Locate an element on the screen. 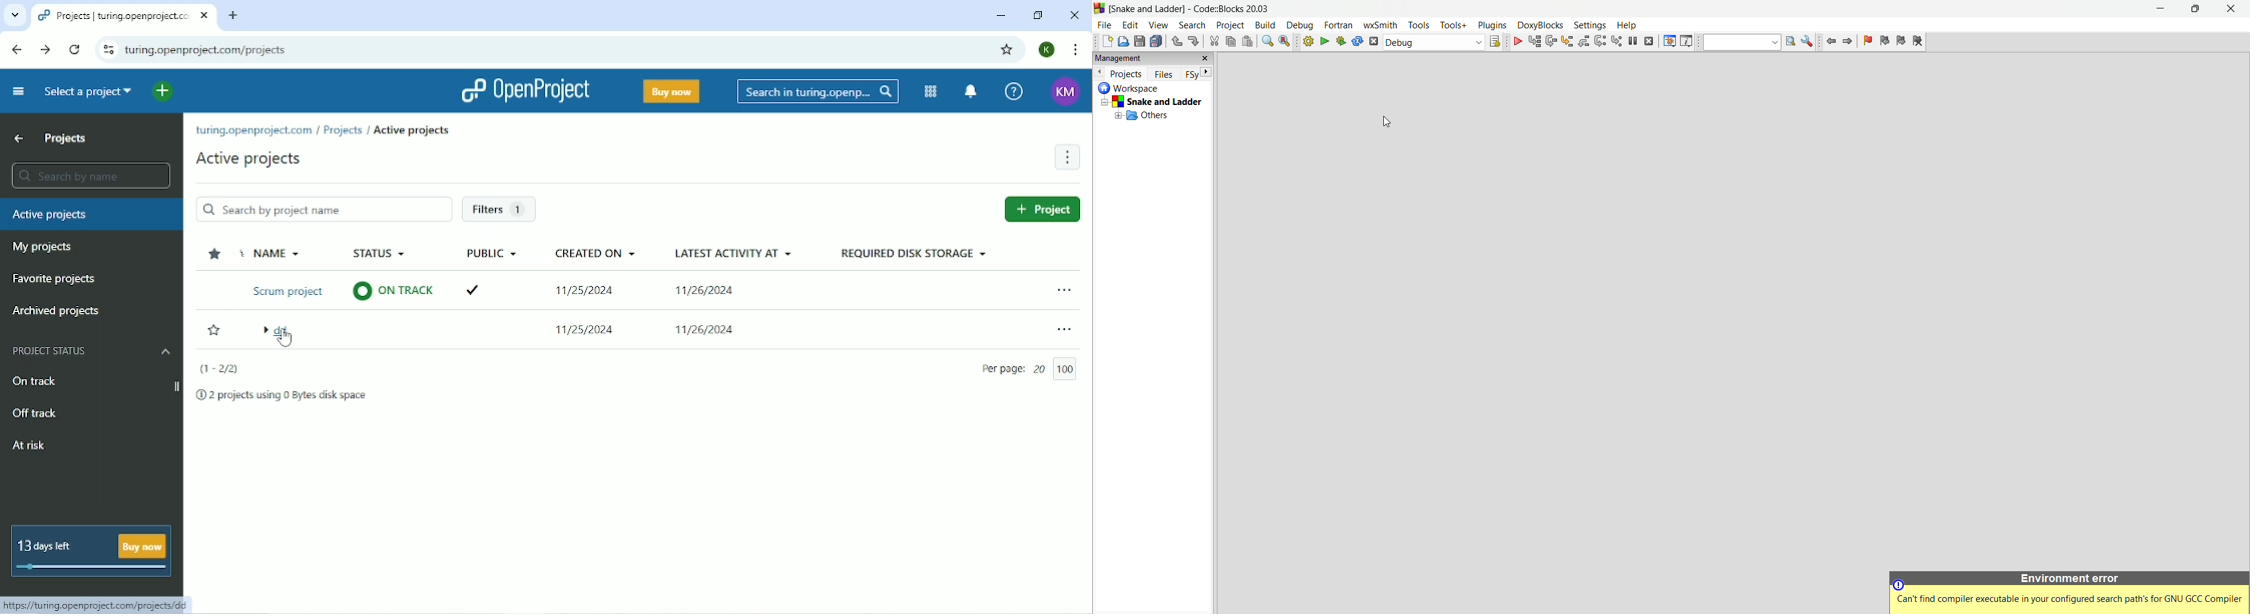  clear bookmark is located at coordinates (1919, 41).